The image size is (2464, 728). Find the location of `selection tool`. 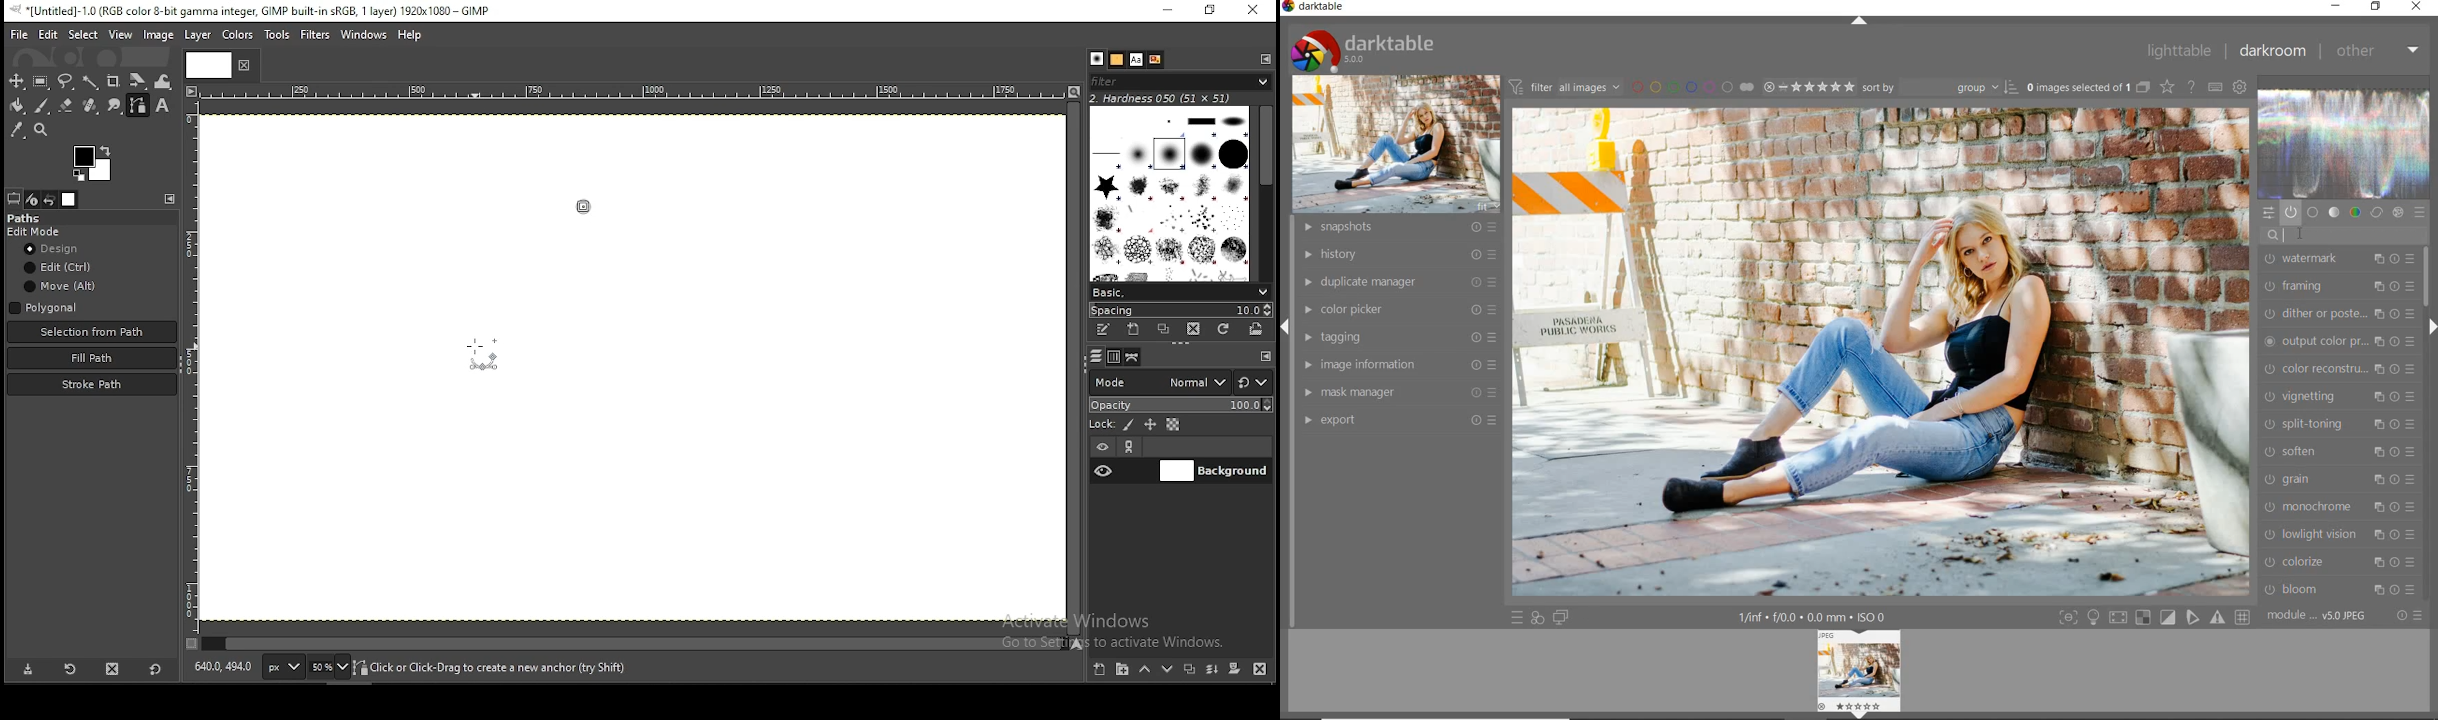

selection tool is located at coordinates (14, 81).